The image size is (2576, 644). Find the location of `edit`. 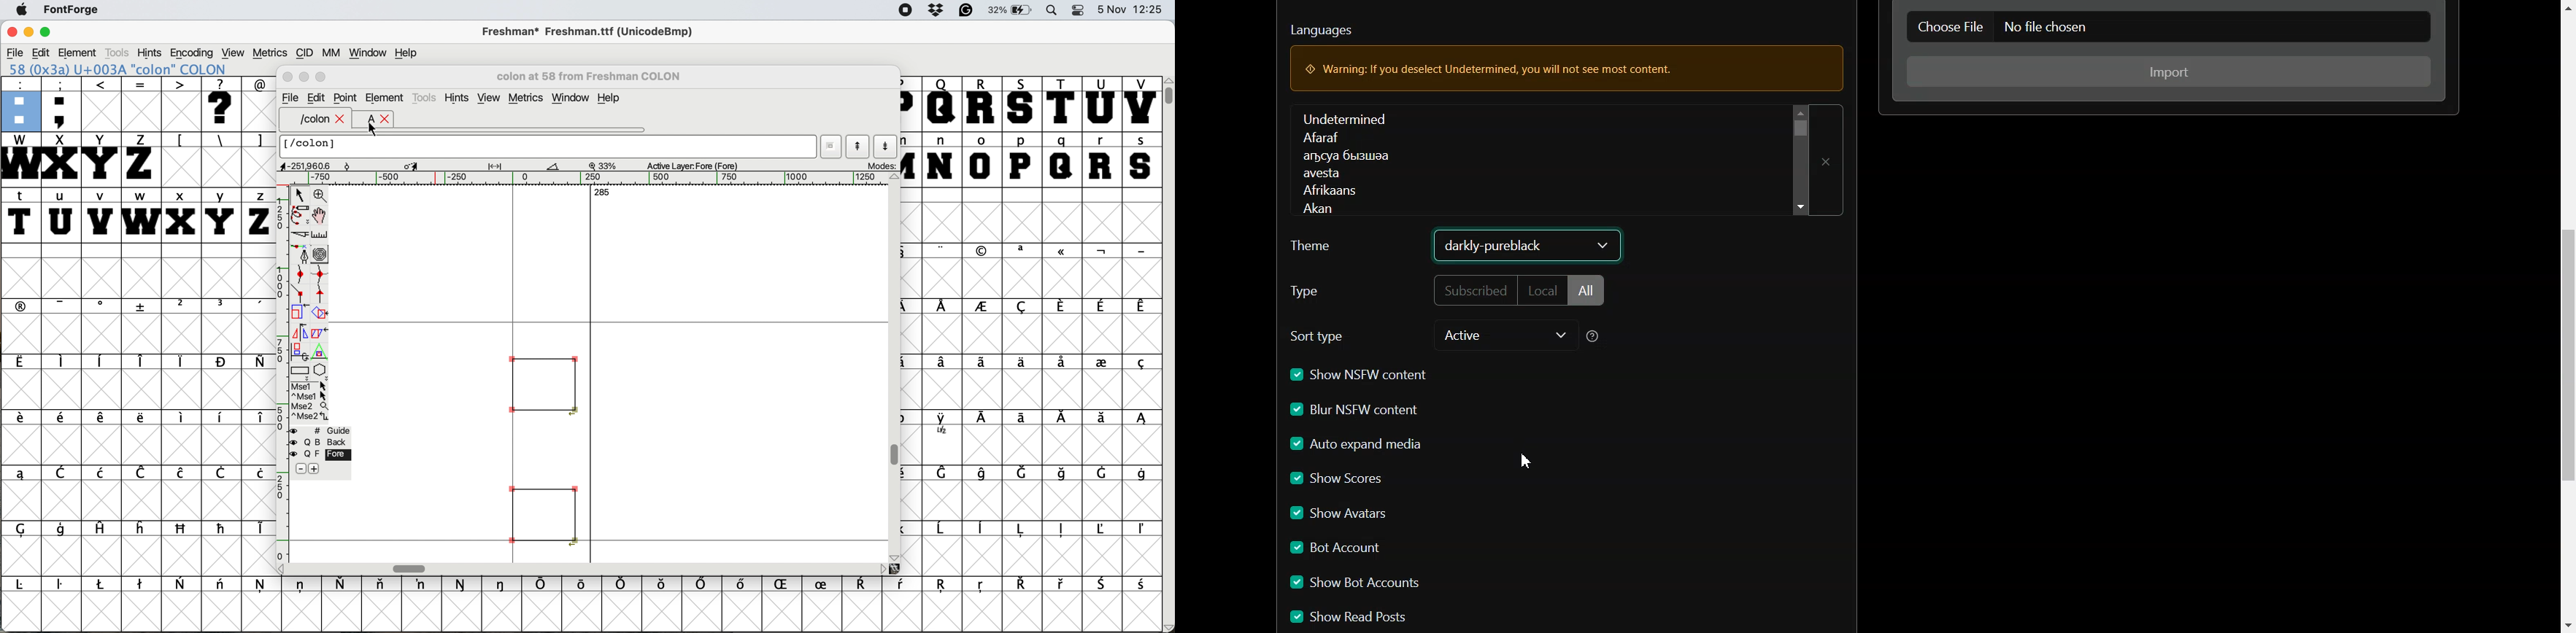

edit is located at coordinates (40, 52).